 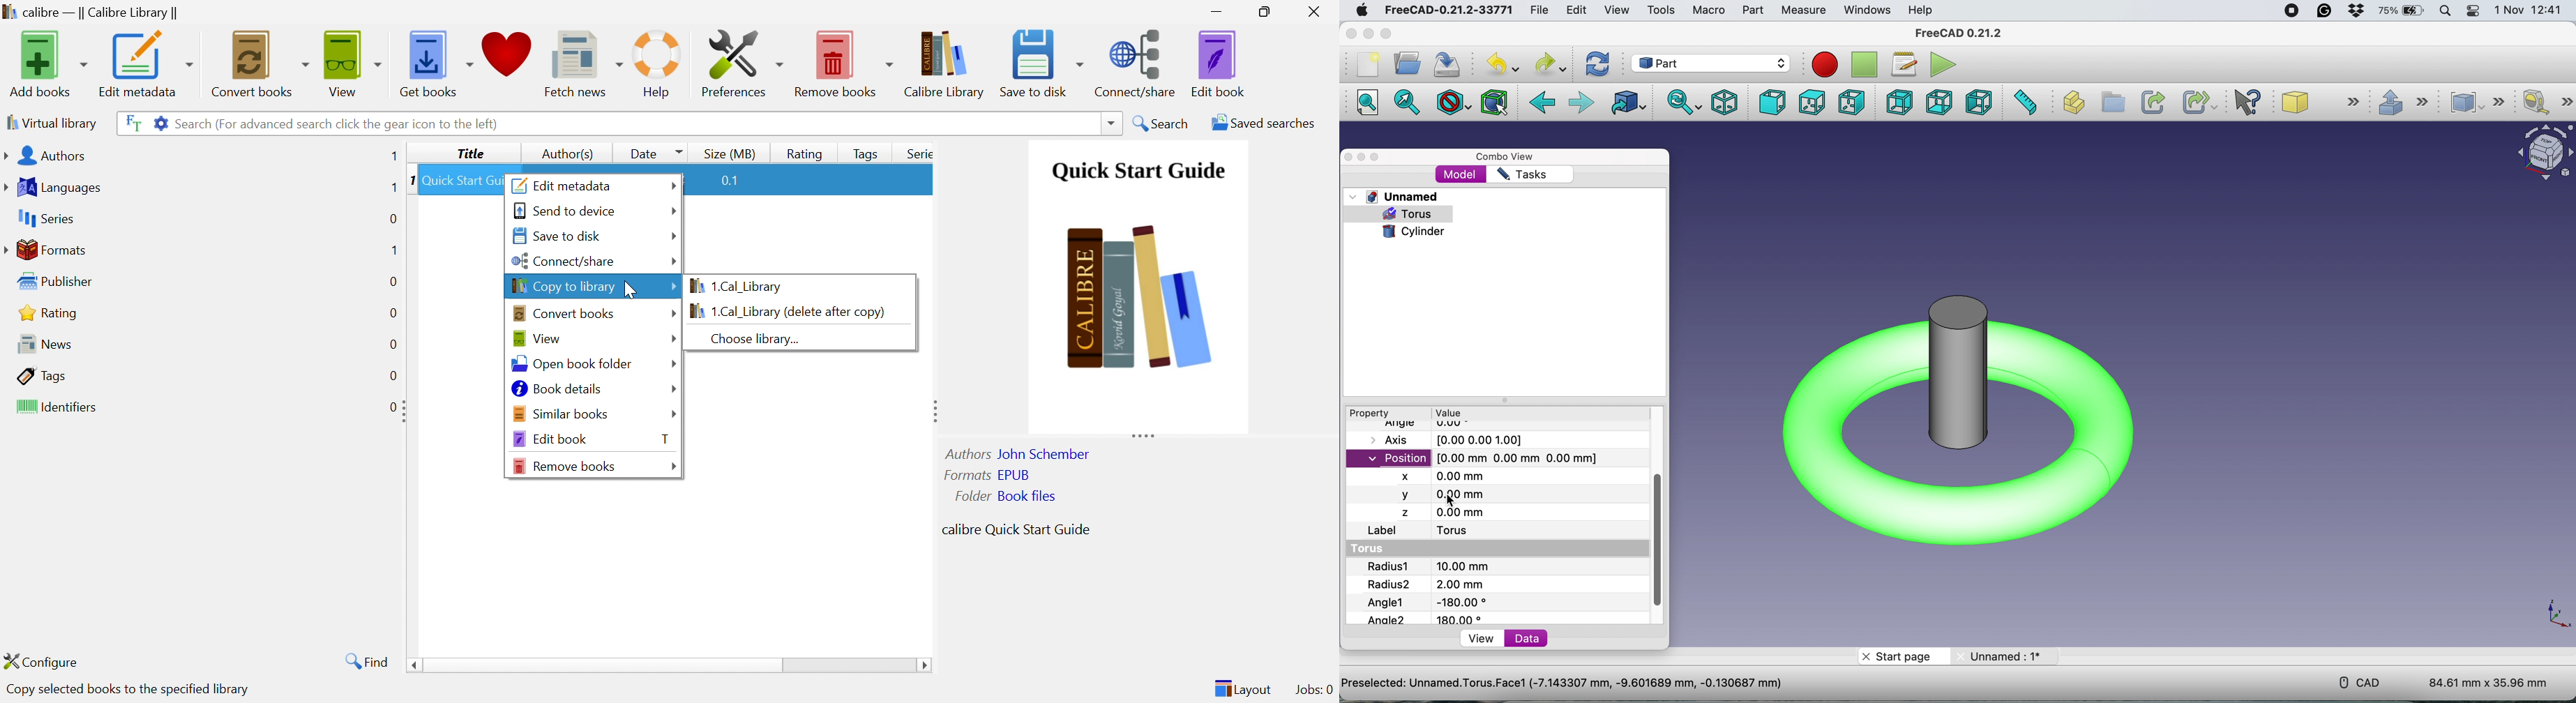 I want to click on Scroll Left, so click(x=412, y=666).